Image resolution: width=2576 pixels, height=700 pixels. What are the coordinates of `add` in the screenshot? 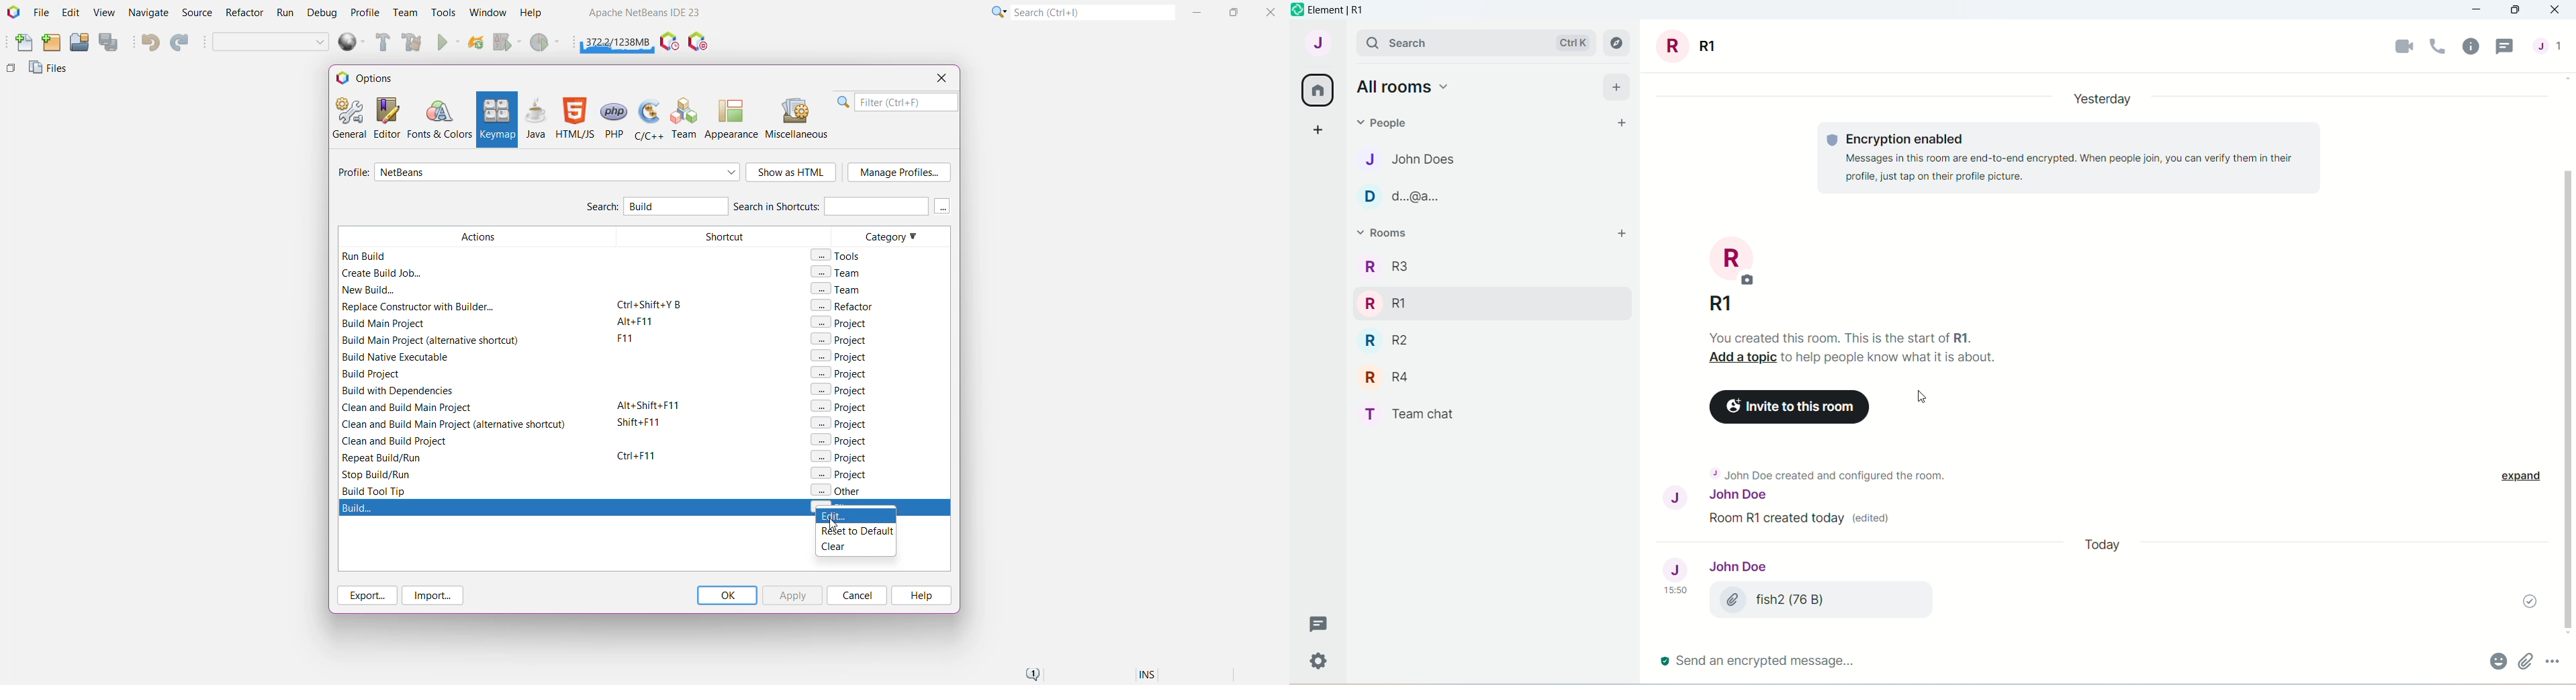 It's located at (1616, 84).